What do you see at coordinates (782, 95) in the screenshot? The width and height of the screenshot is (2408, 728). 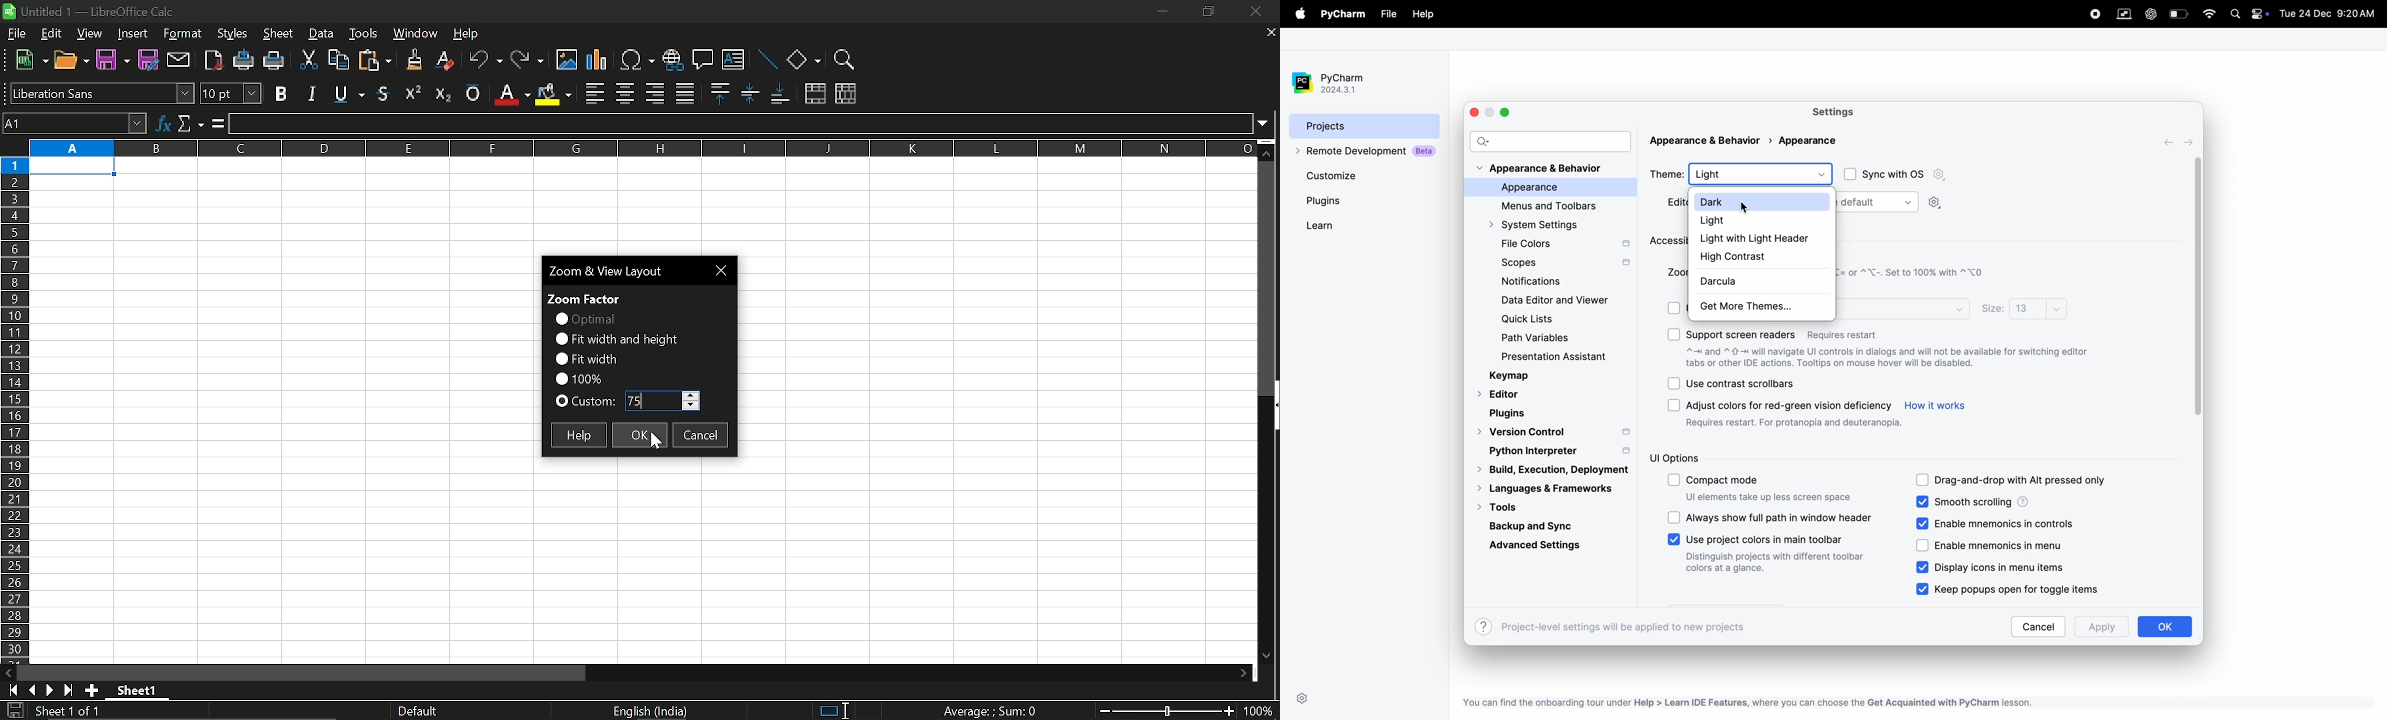 I see `align bottom` at bounding box center [782, 95].